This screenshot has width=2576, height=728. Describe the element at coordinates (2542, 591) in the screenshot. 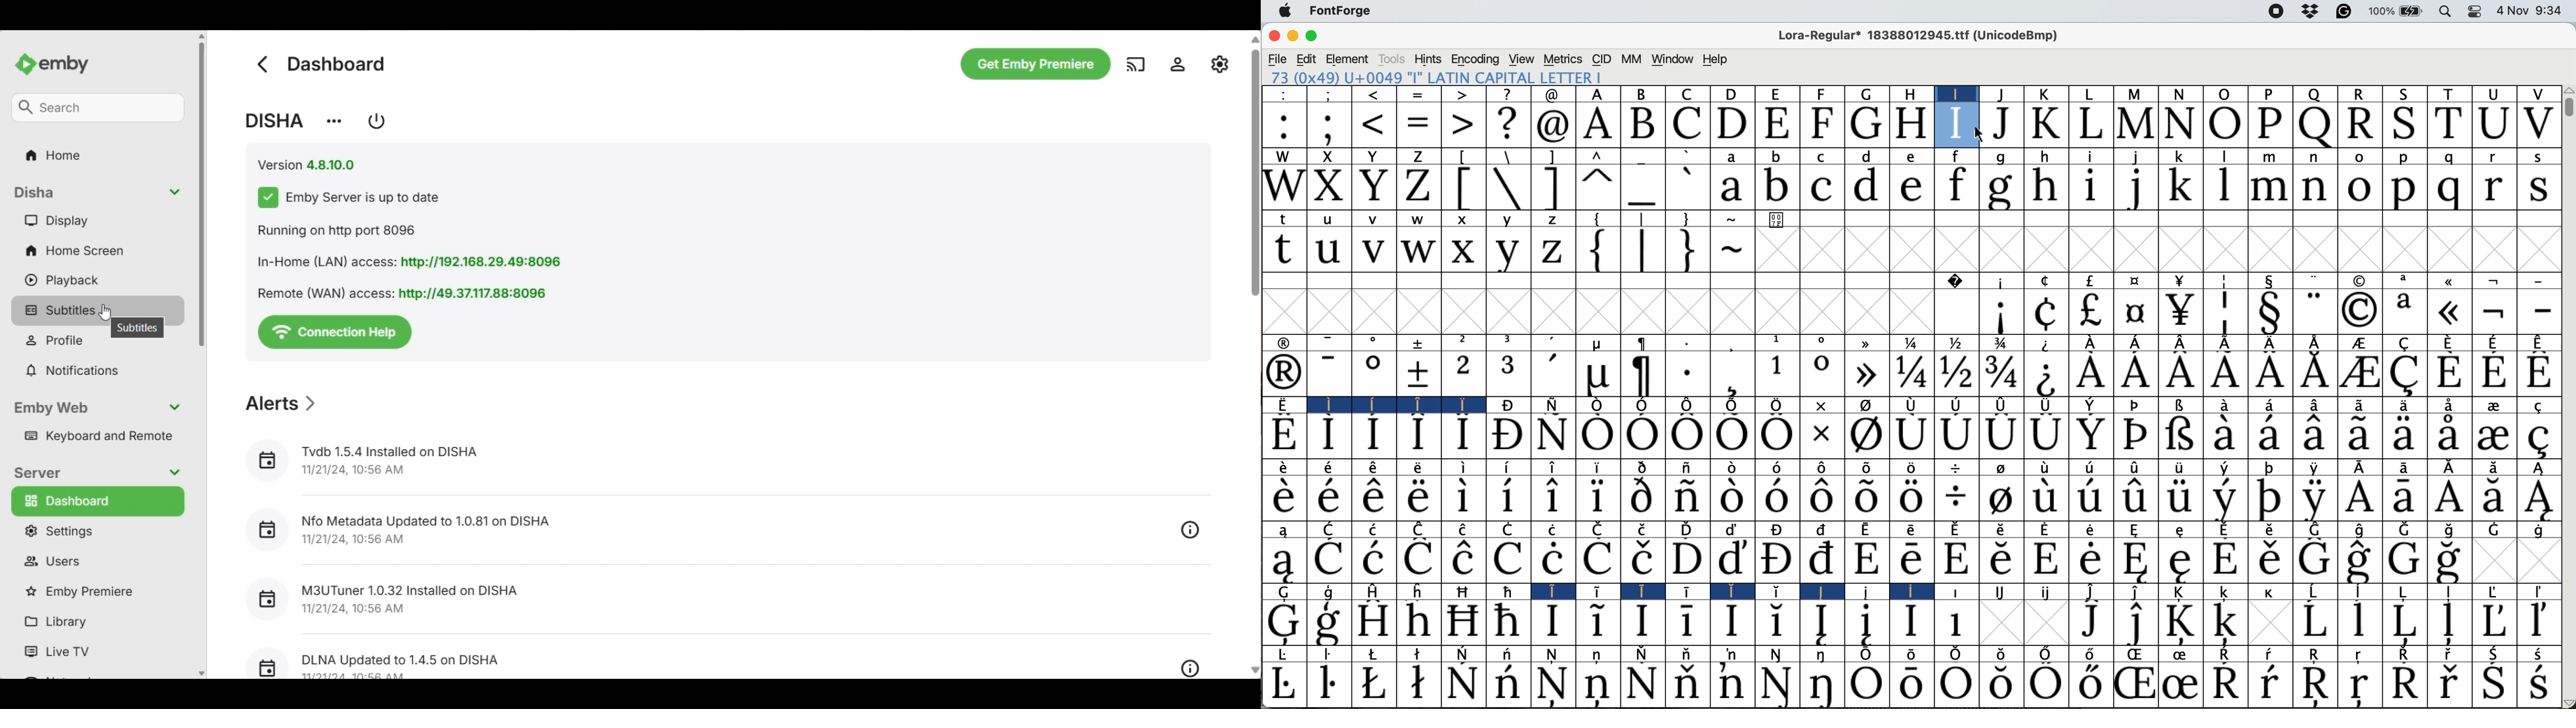

I see `Symbol` at that location.